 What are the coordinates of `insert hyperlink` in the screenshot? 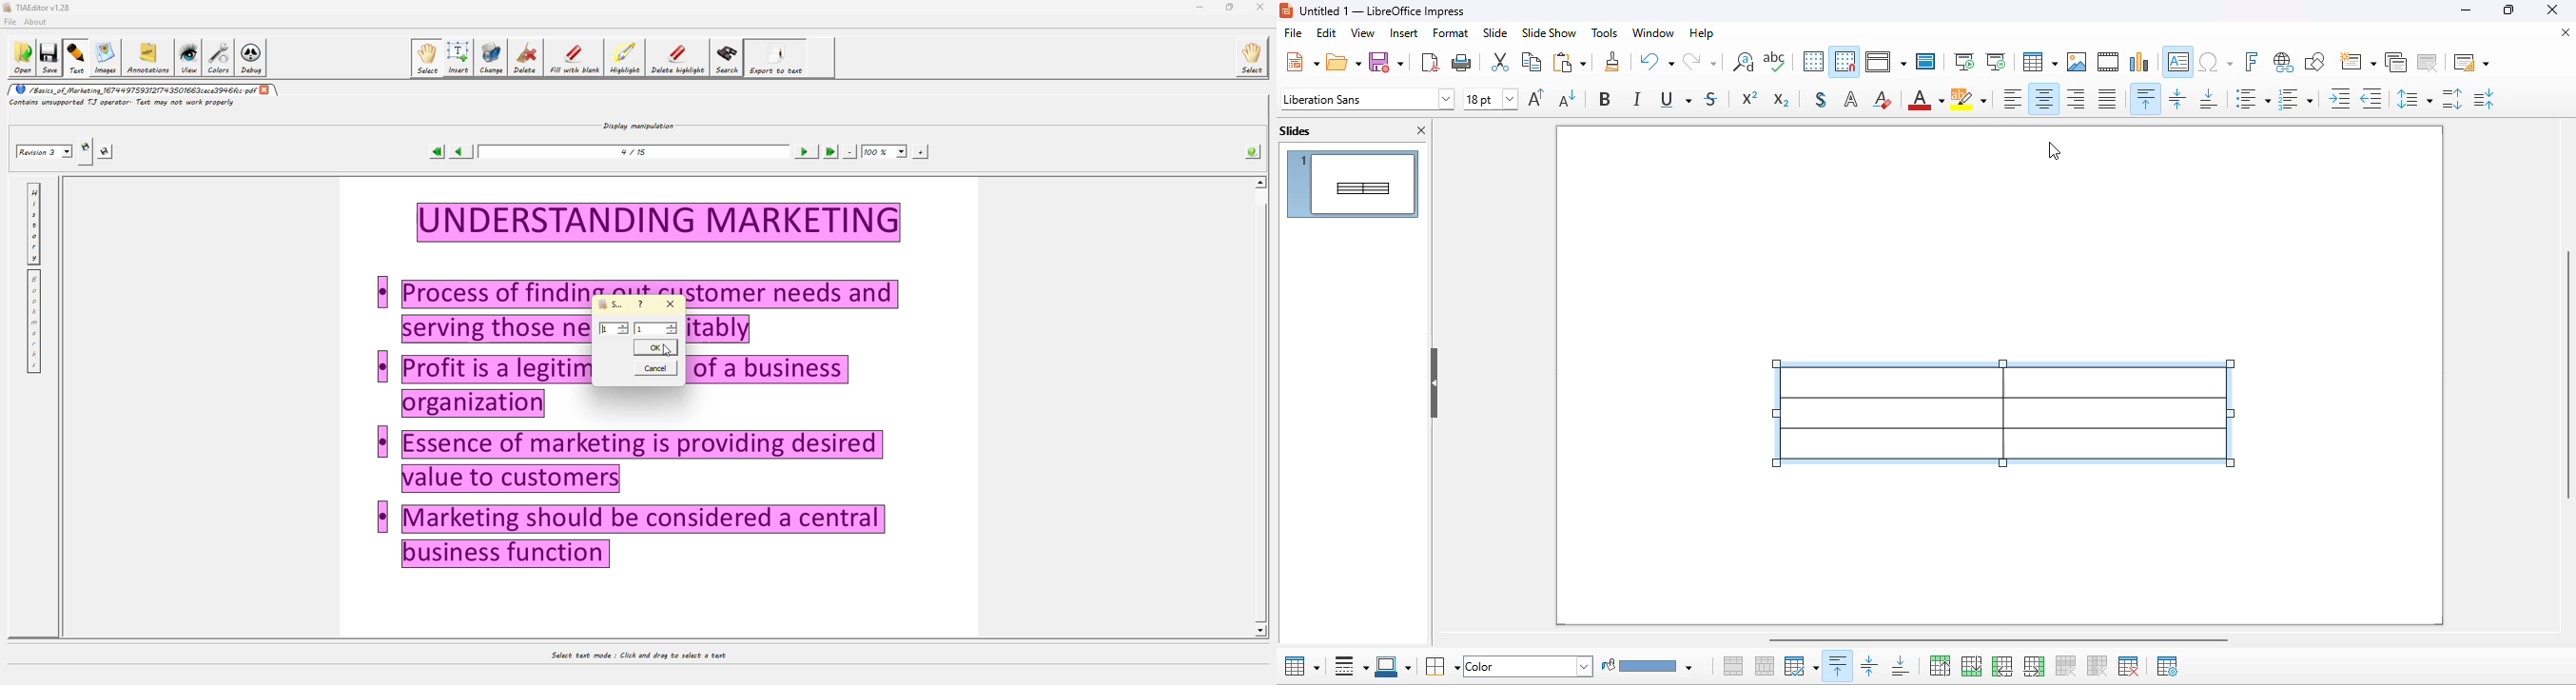 It's located at (2285, 62).